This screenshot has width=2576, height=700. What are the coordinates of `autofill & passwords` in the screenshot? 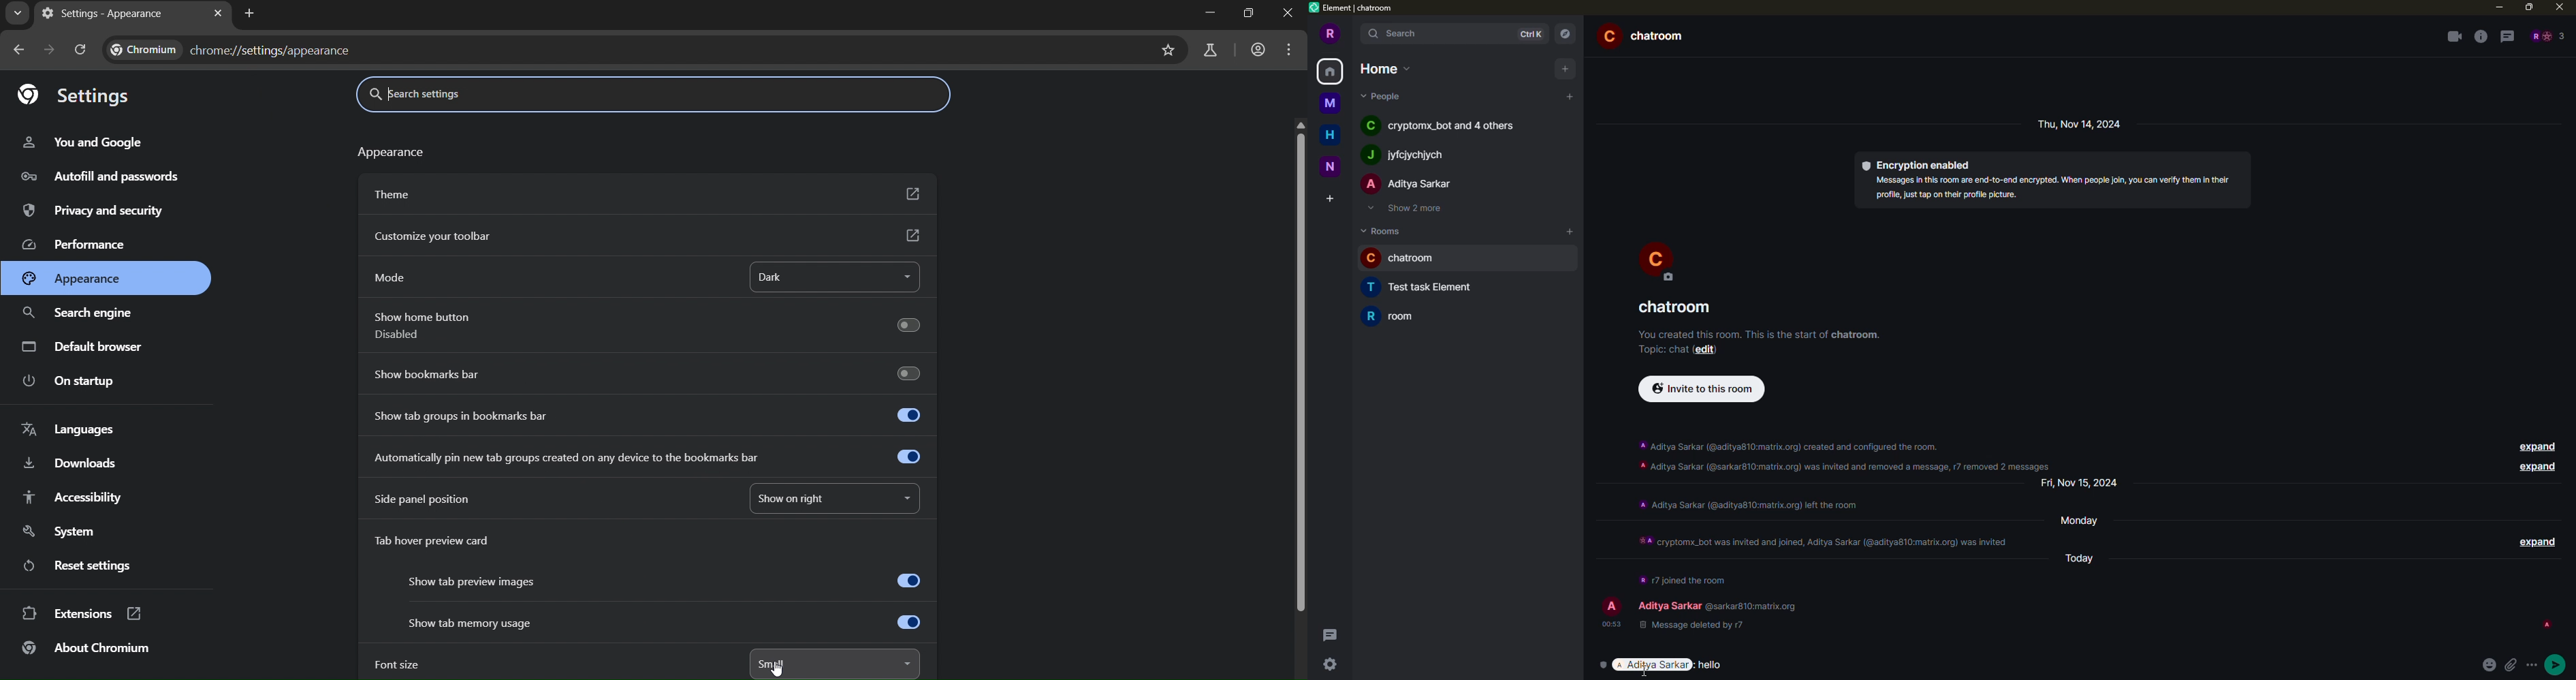 It's located at (112, 179).